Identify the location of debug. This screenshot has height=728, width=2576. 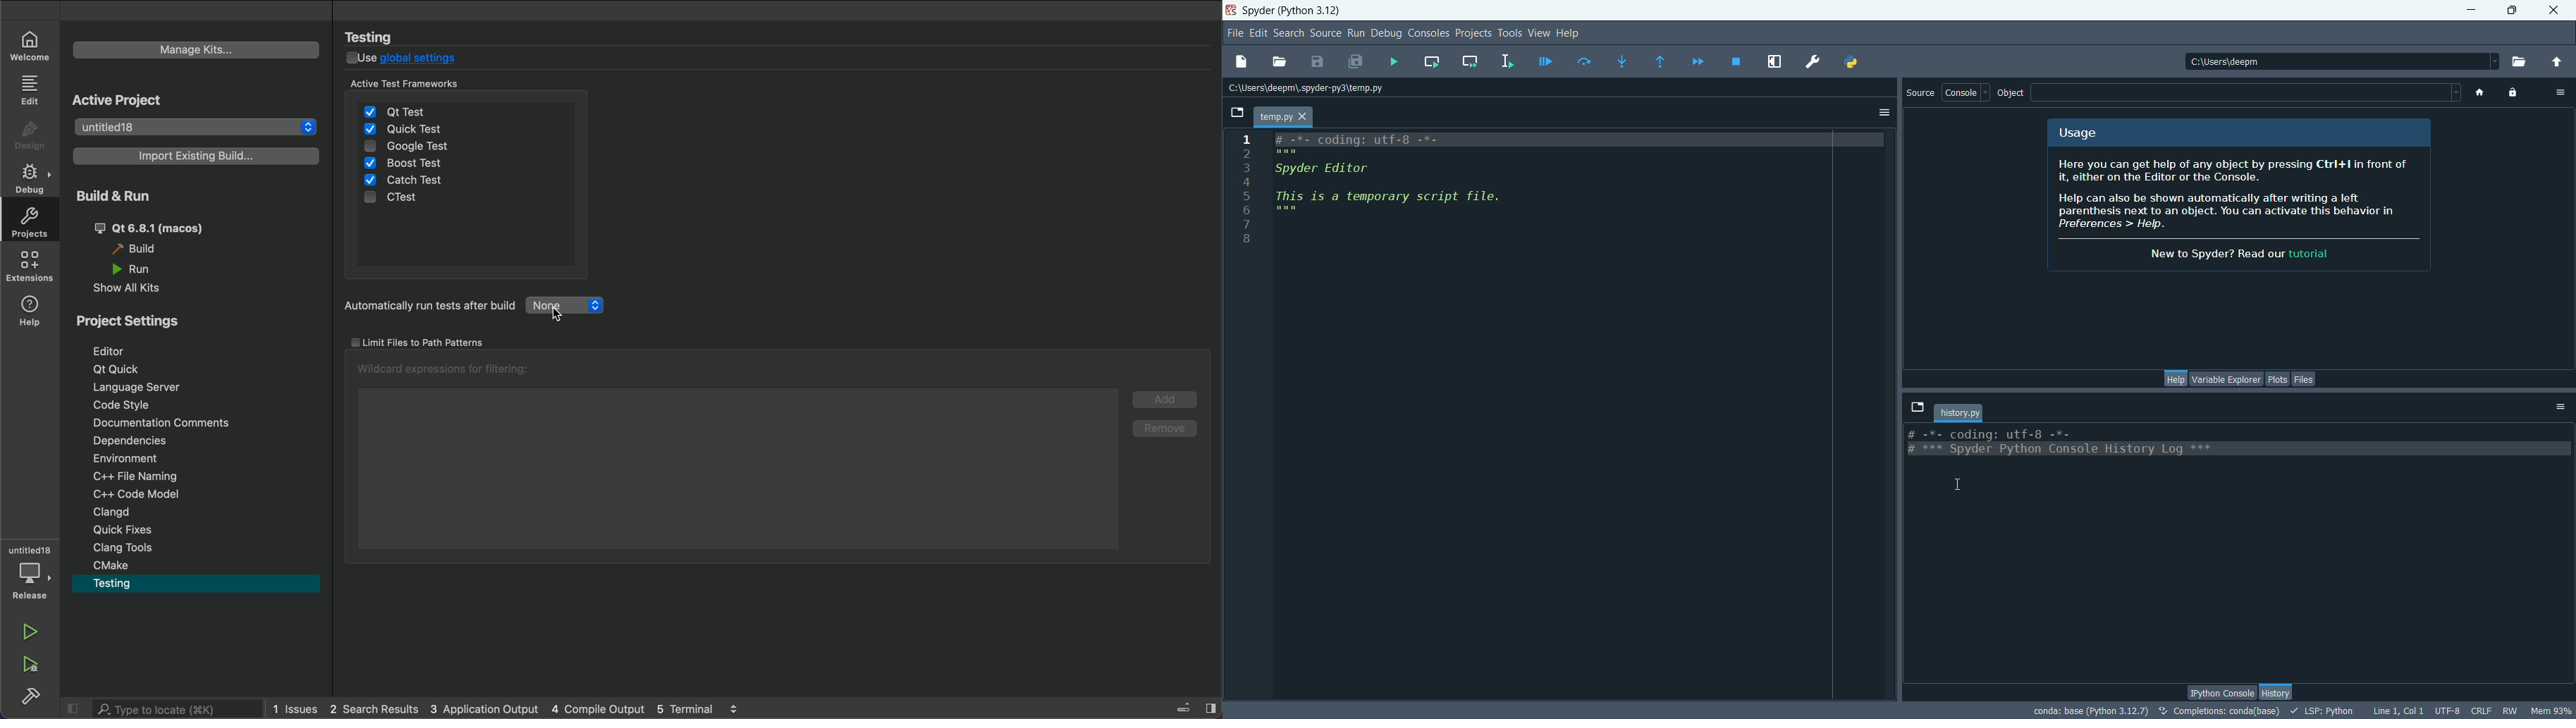
(29, 177).